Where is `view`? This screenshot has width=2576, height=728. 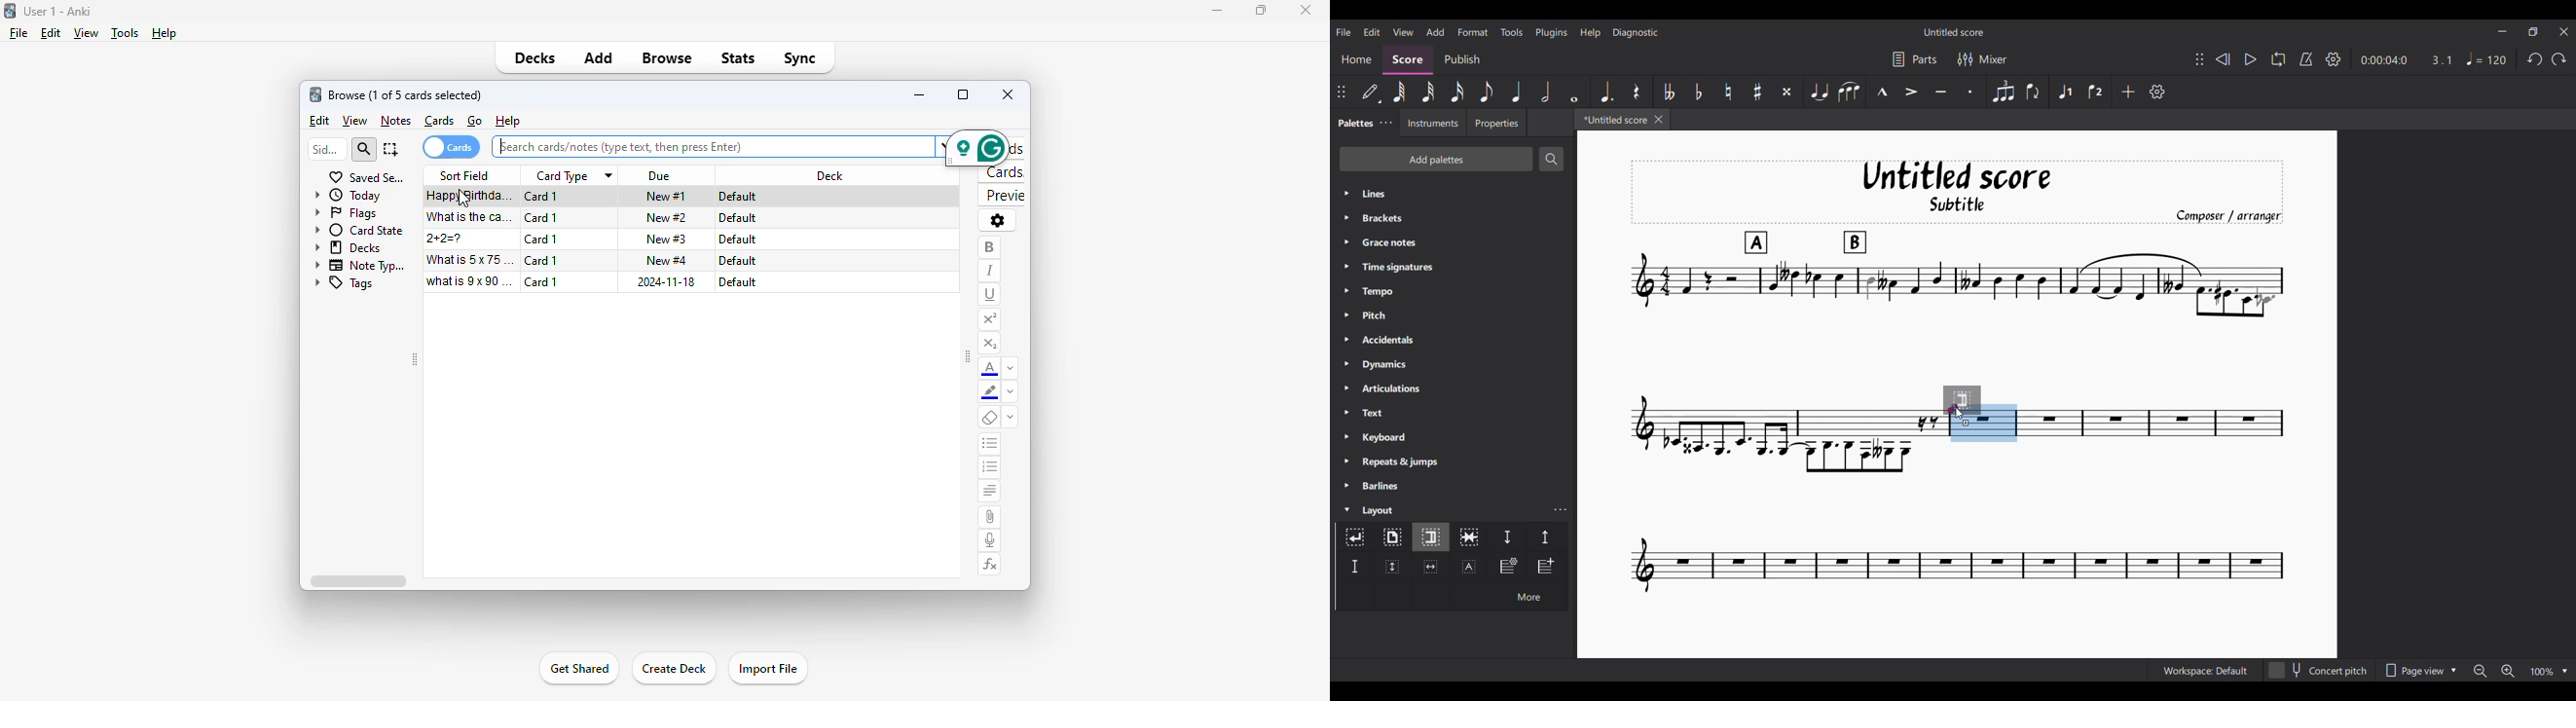 view is located at coordinates (355, 121).